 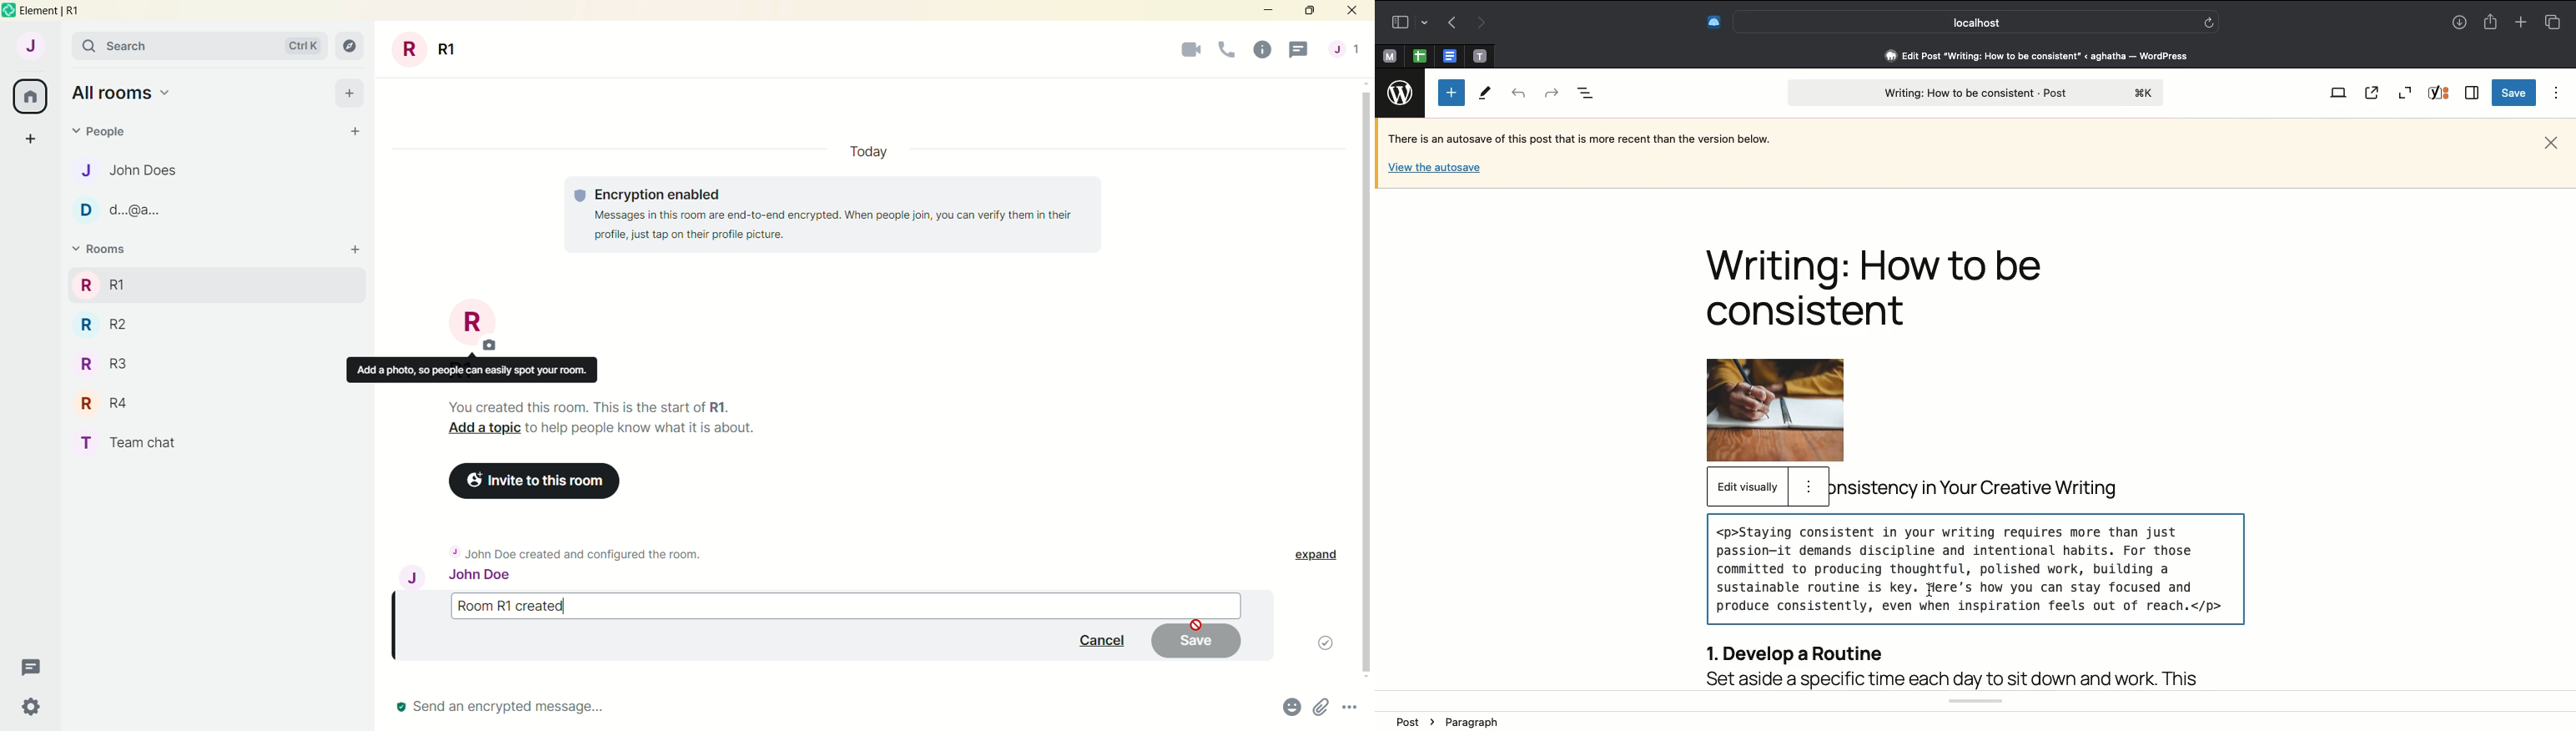 I want to click on Tools, so click(x=1486, y=94).